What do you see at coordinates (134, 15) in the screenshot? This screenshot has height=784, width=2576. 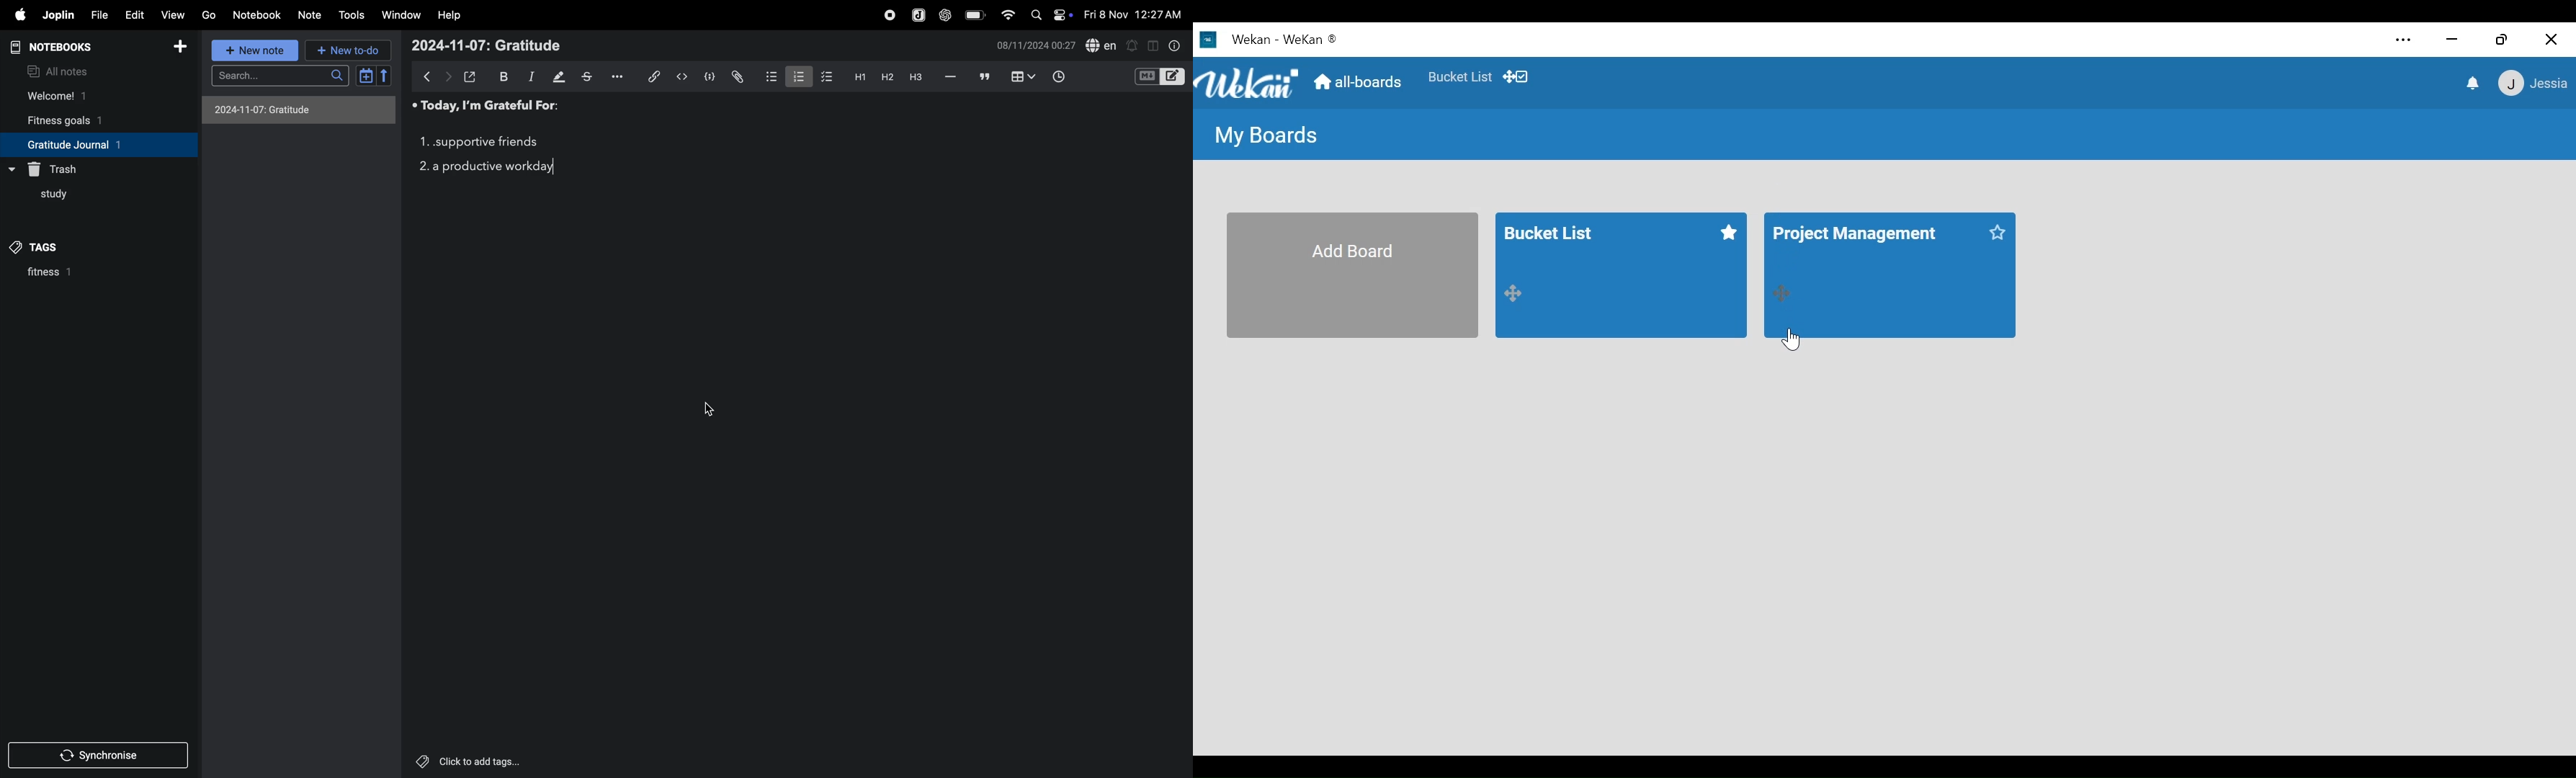 I see `edit` at bounding box center [134, 15].